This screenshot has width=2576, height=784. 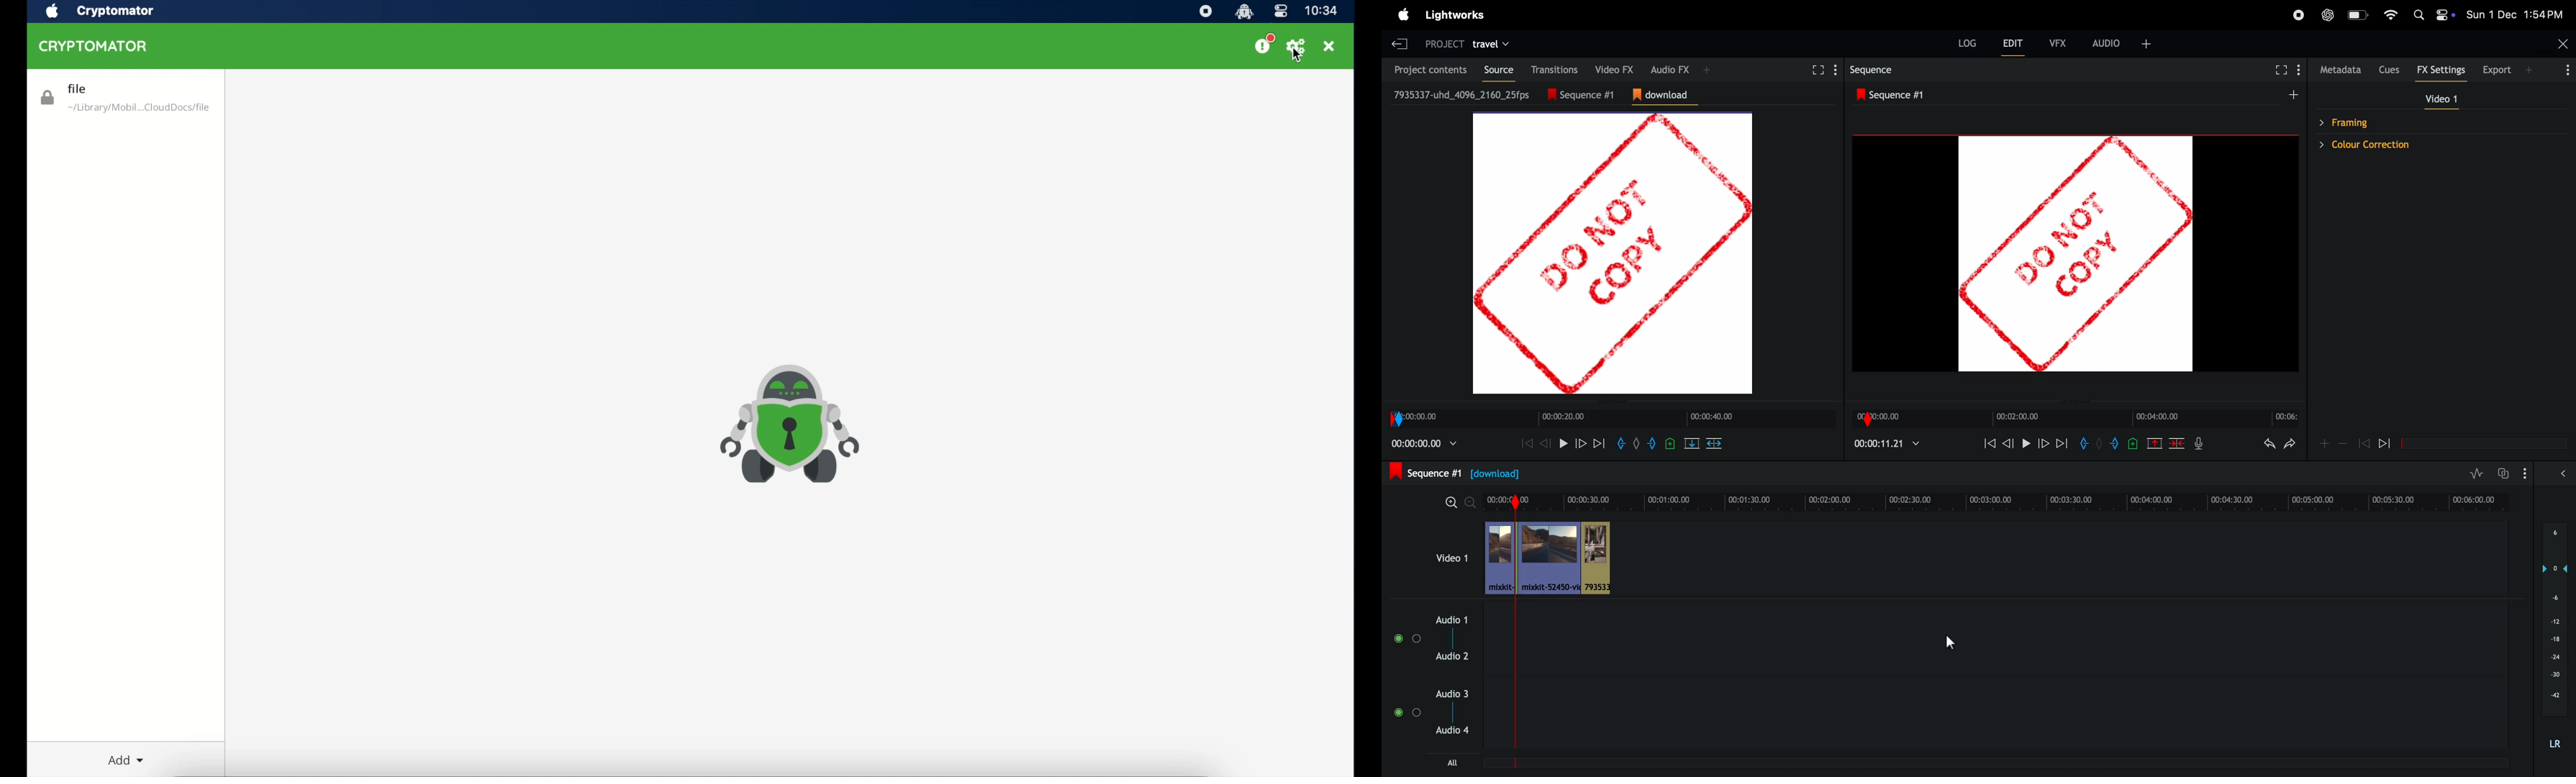 I want to click on audio pitch scale, so click(x=2555, y=619).